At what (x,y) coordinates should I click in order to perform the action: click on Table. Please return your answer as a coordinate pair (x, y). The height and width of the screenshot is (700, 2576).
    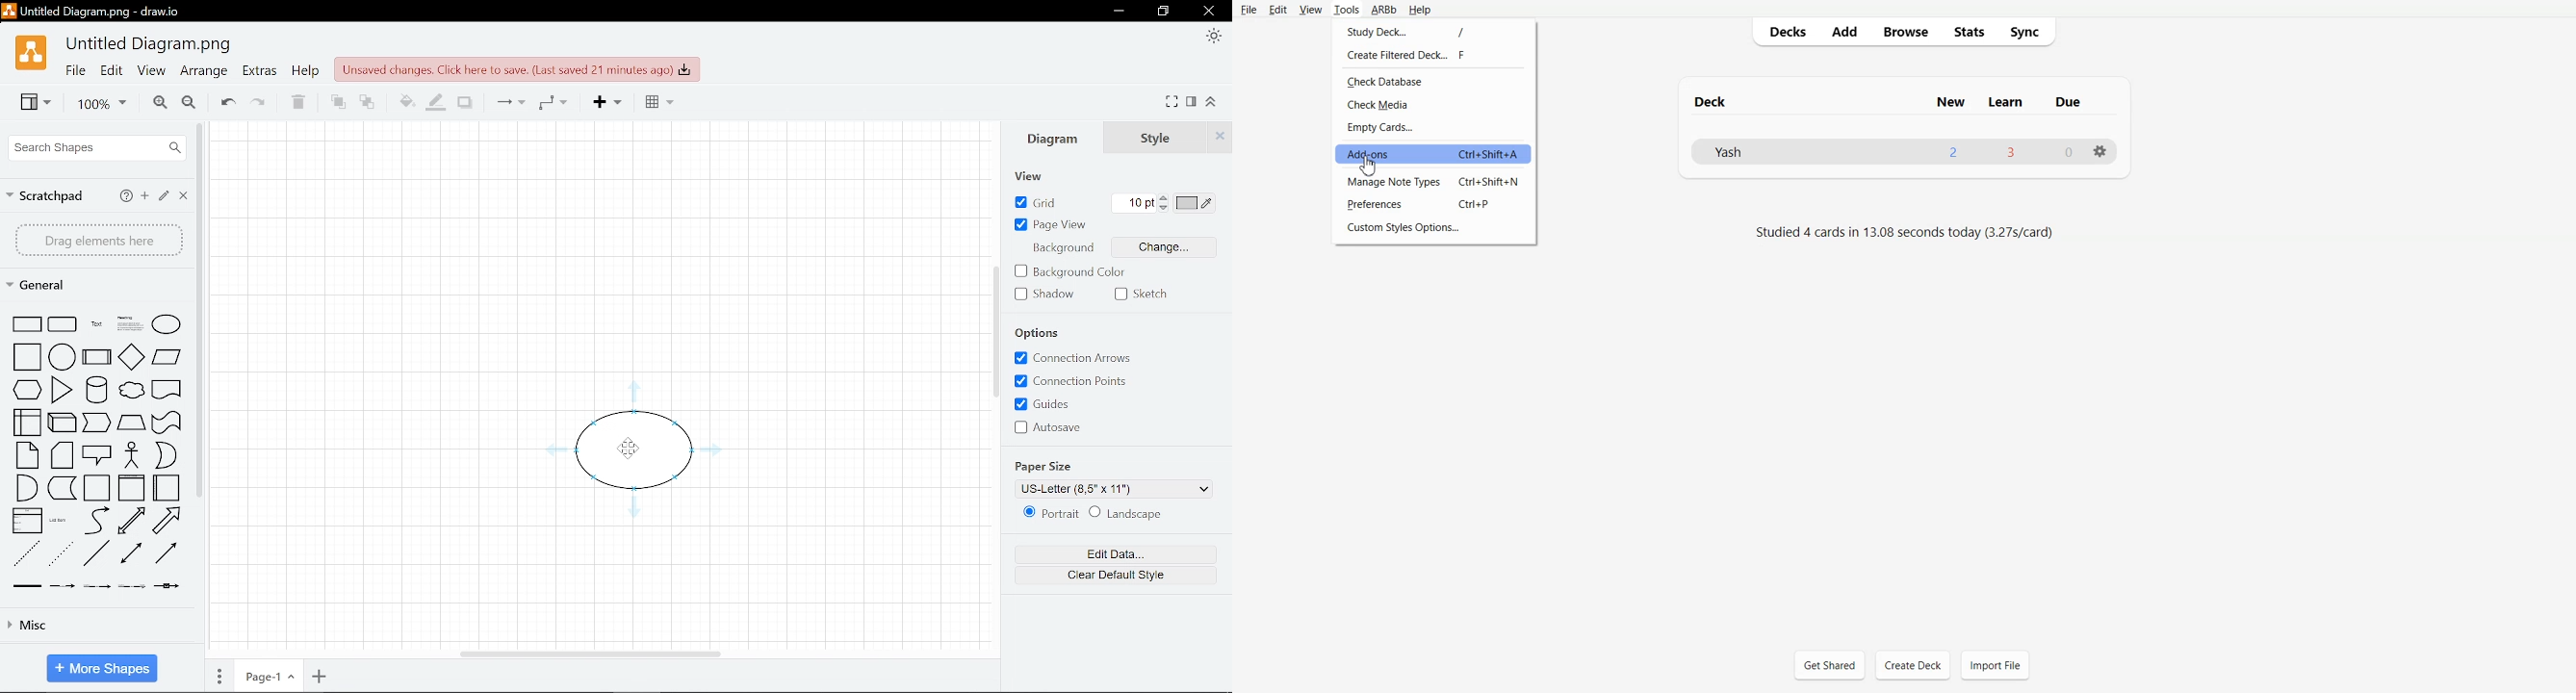
    Looking at the image, I should click on (655, 101).